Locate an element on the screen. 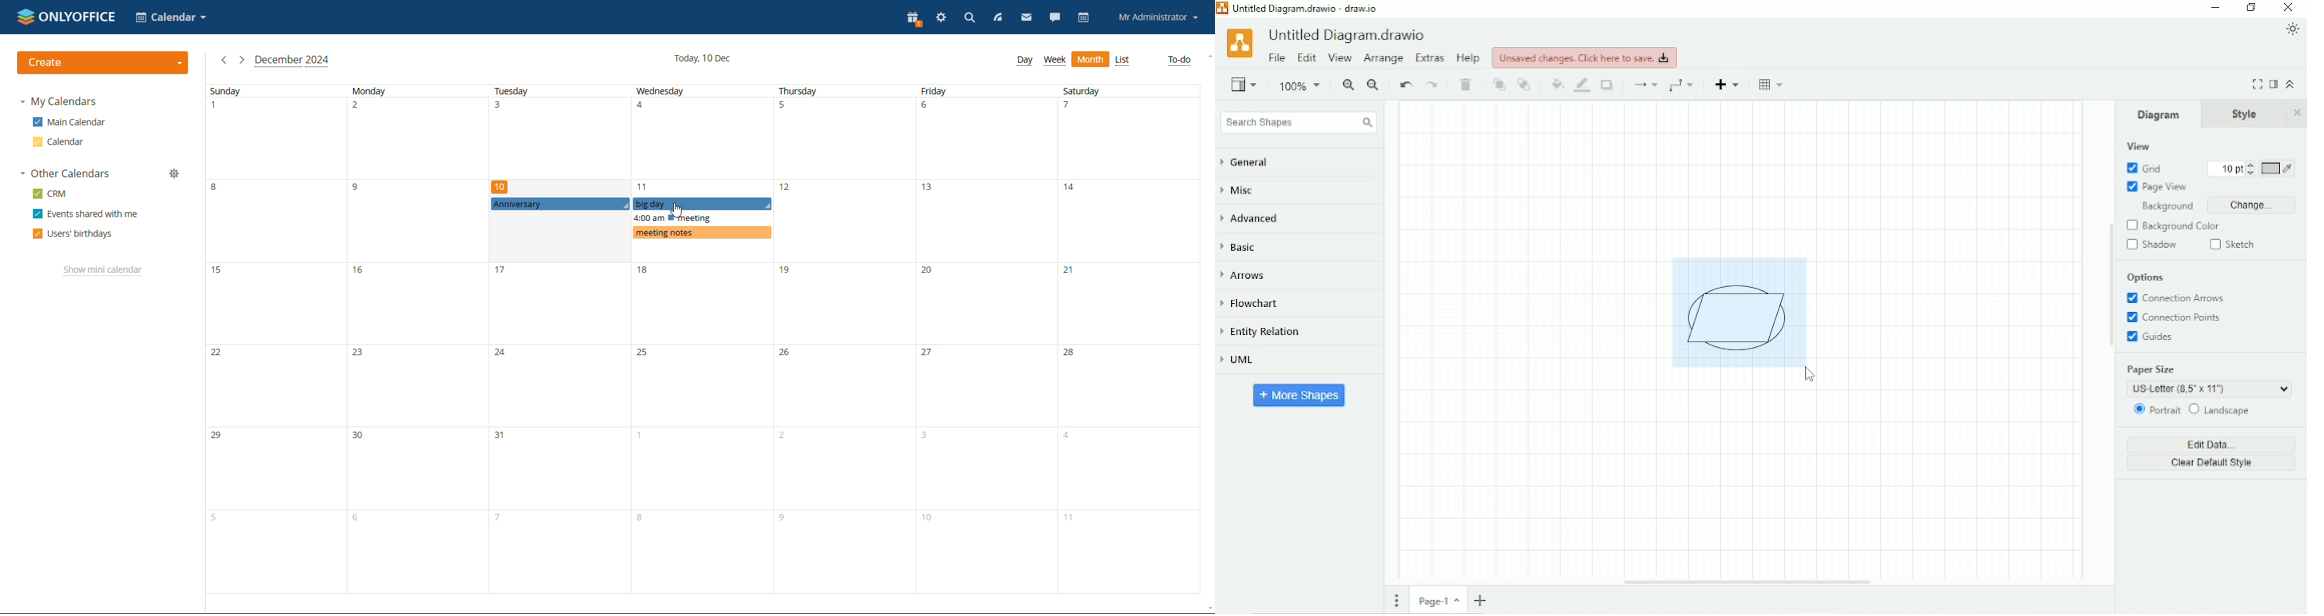 The width and height of the screenshot is (2324, 616). Edit is located at coordinates (1306, 59).